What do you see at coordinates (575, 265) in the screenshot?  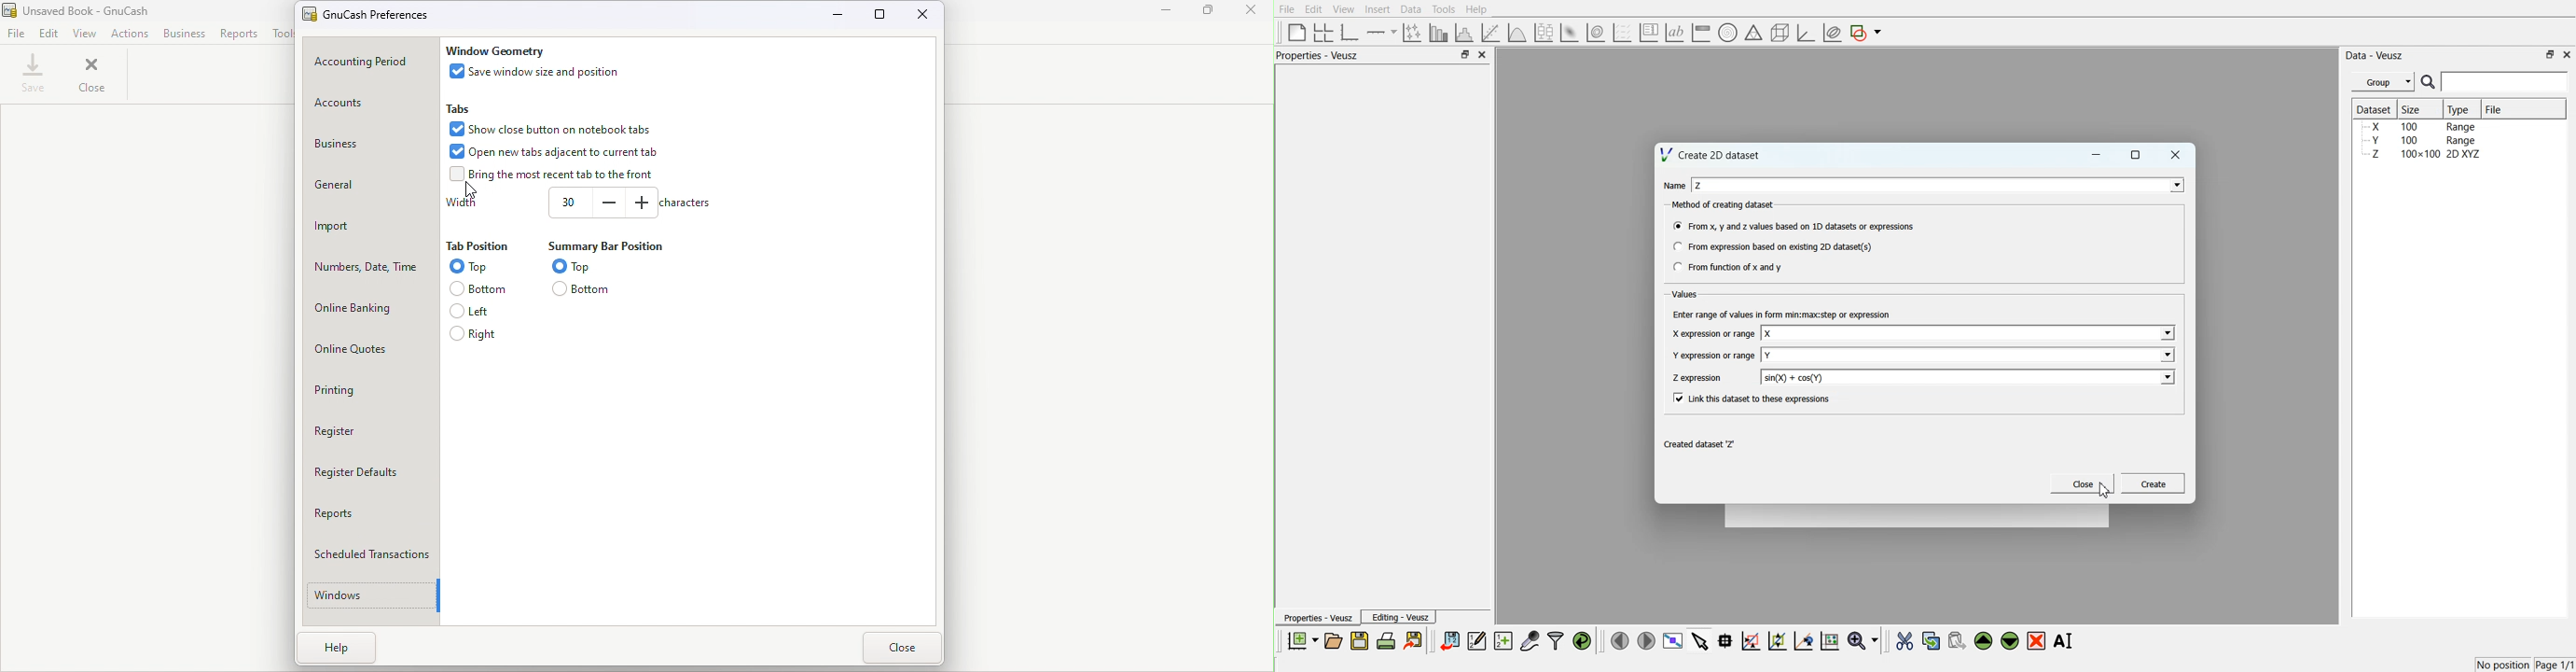 I see `Top` at bounding box center [575, 265].